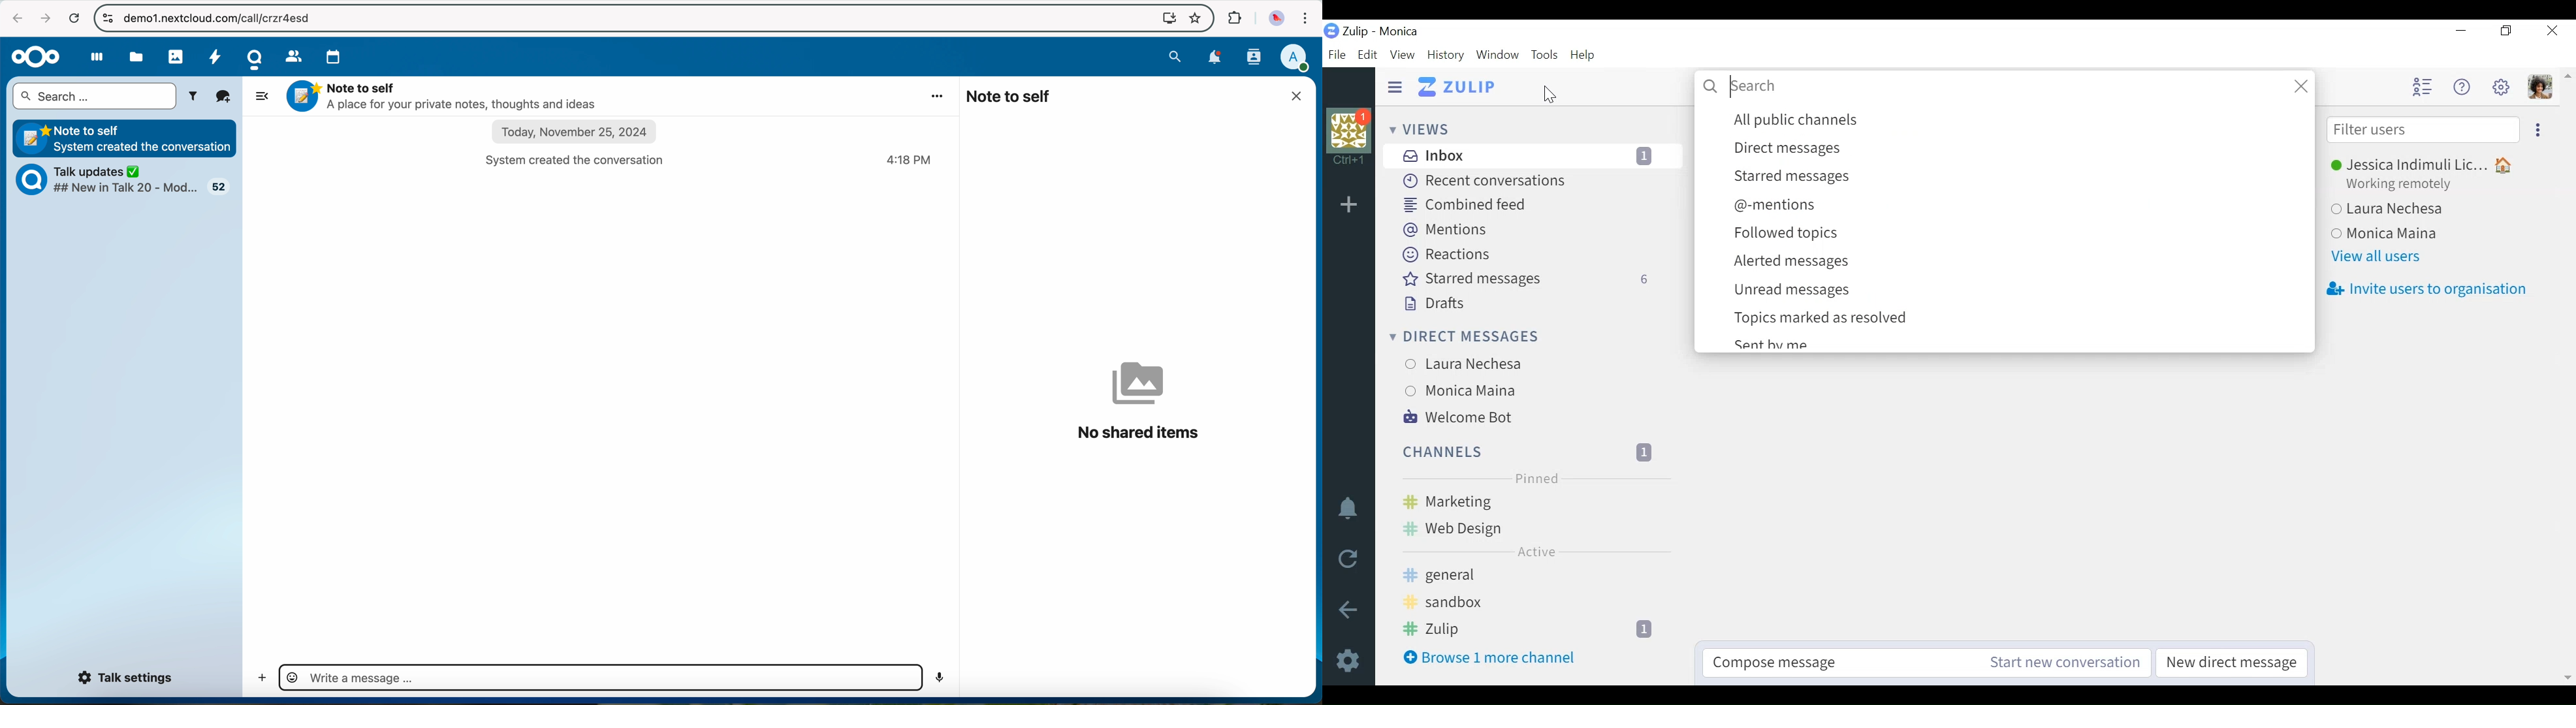 The width and height of the screenshot is (2576, 728). What do you see at coordinates (2550, 30) in the screenshot?
I see `Close` at bounding box center [2550, 30].